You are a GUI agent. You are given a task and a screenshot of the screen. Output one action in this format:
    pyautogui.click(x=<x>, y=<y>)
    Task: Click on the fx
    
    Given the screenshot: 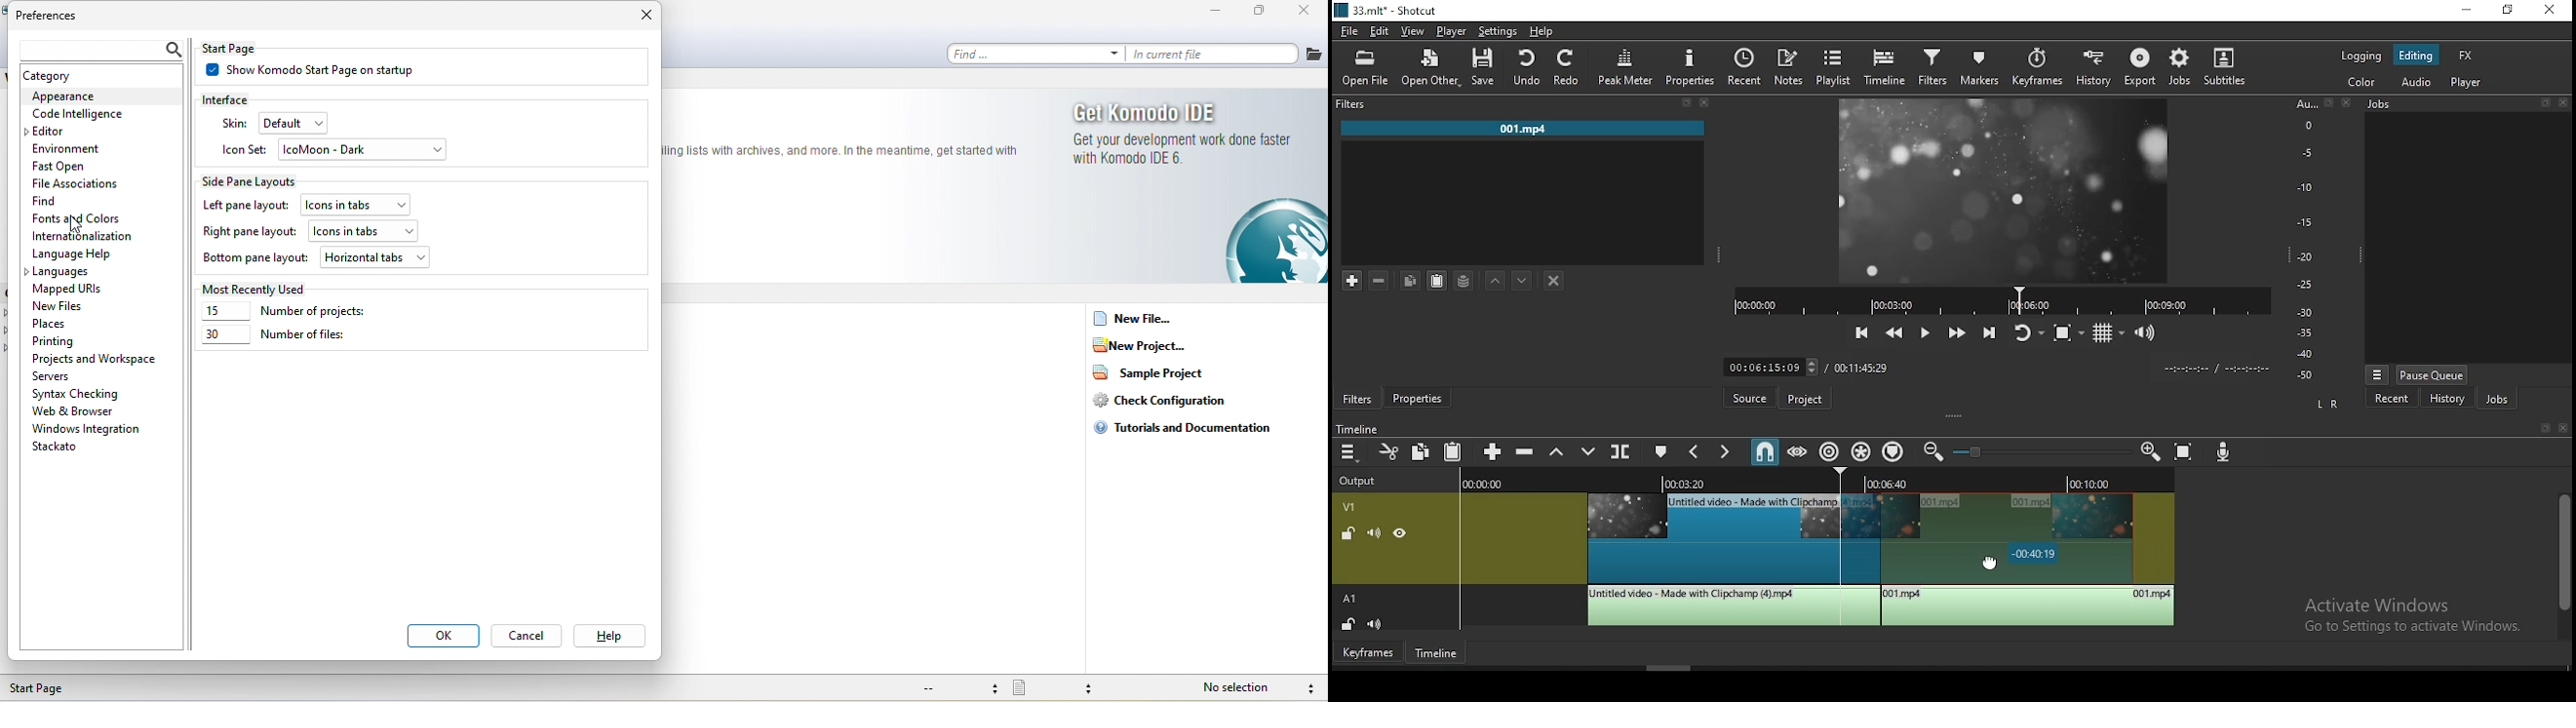 What is the action you would take?
    pyautogui.click(x=2466, y=57)
    